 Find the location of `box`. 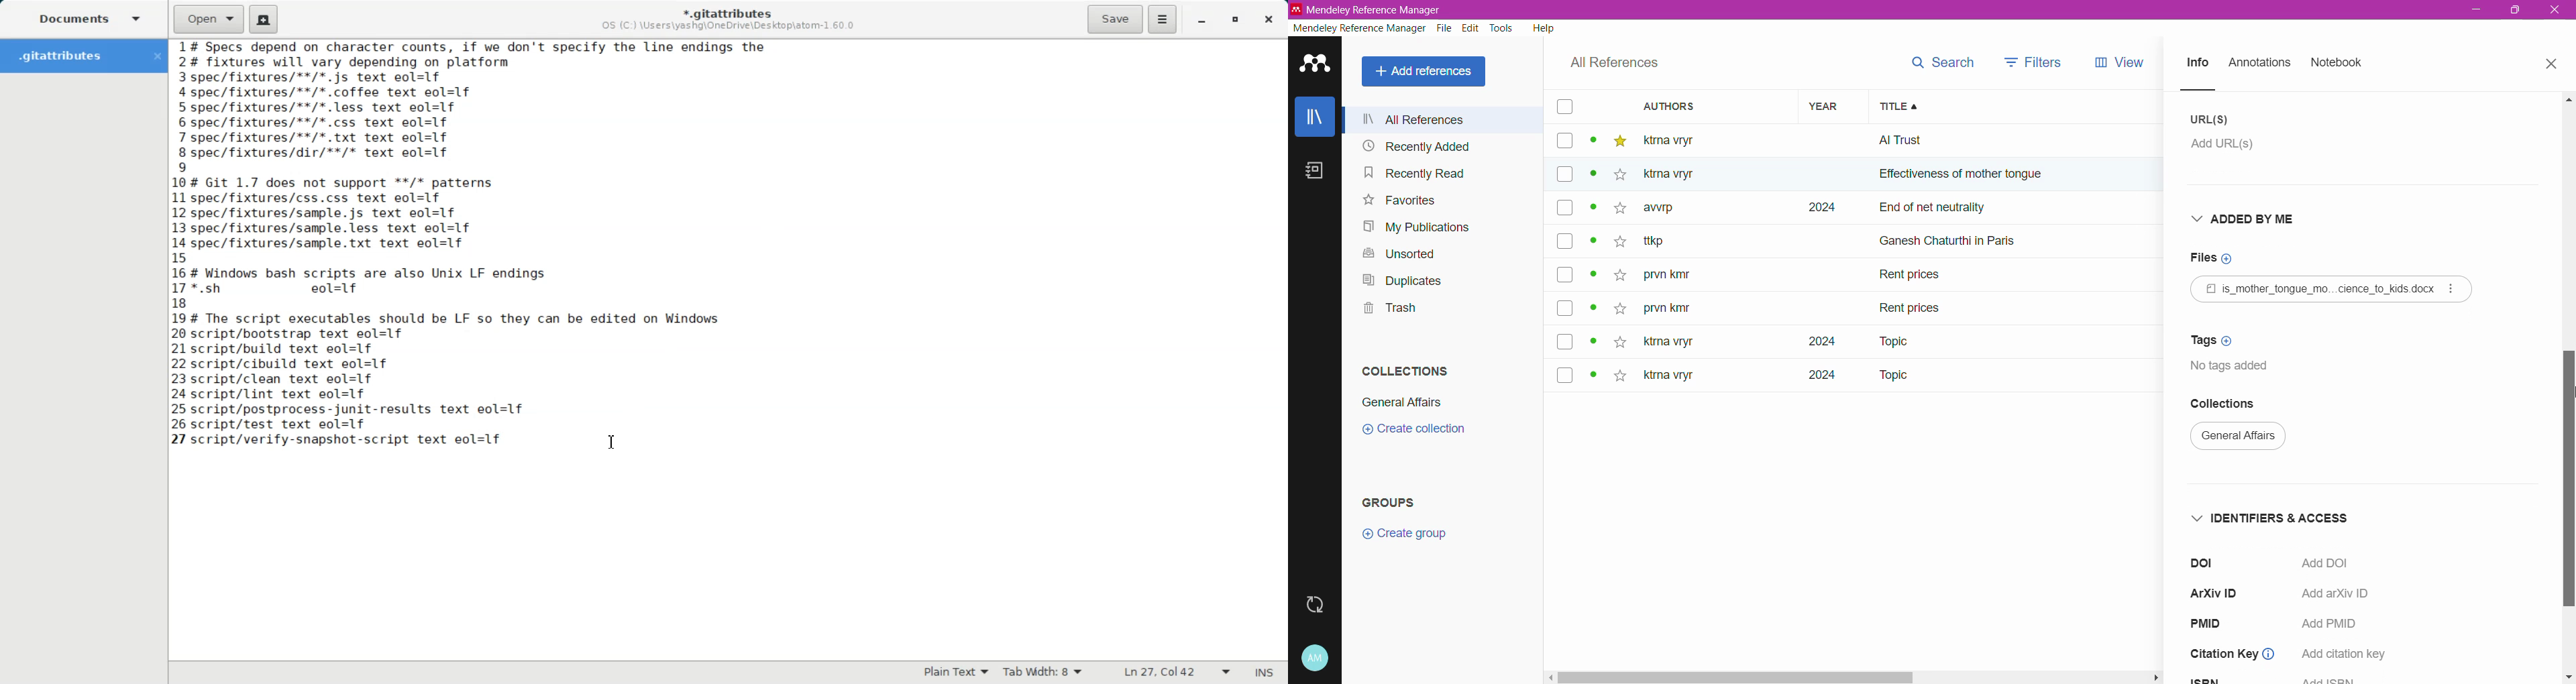

box is located at coordinates (1566, 309).